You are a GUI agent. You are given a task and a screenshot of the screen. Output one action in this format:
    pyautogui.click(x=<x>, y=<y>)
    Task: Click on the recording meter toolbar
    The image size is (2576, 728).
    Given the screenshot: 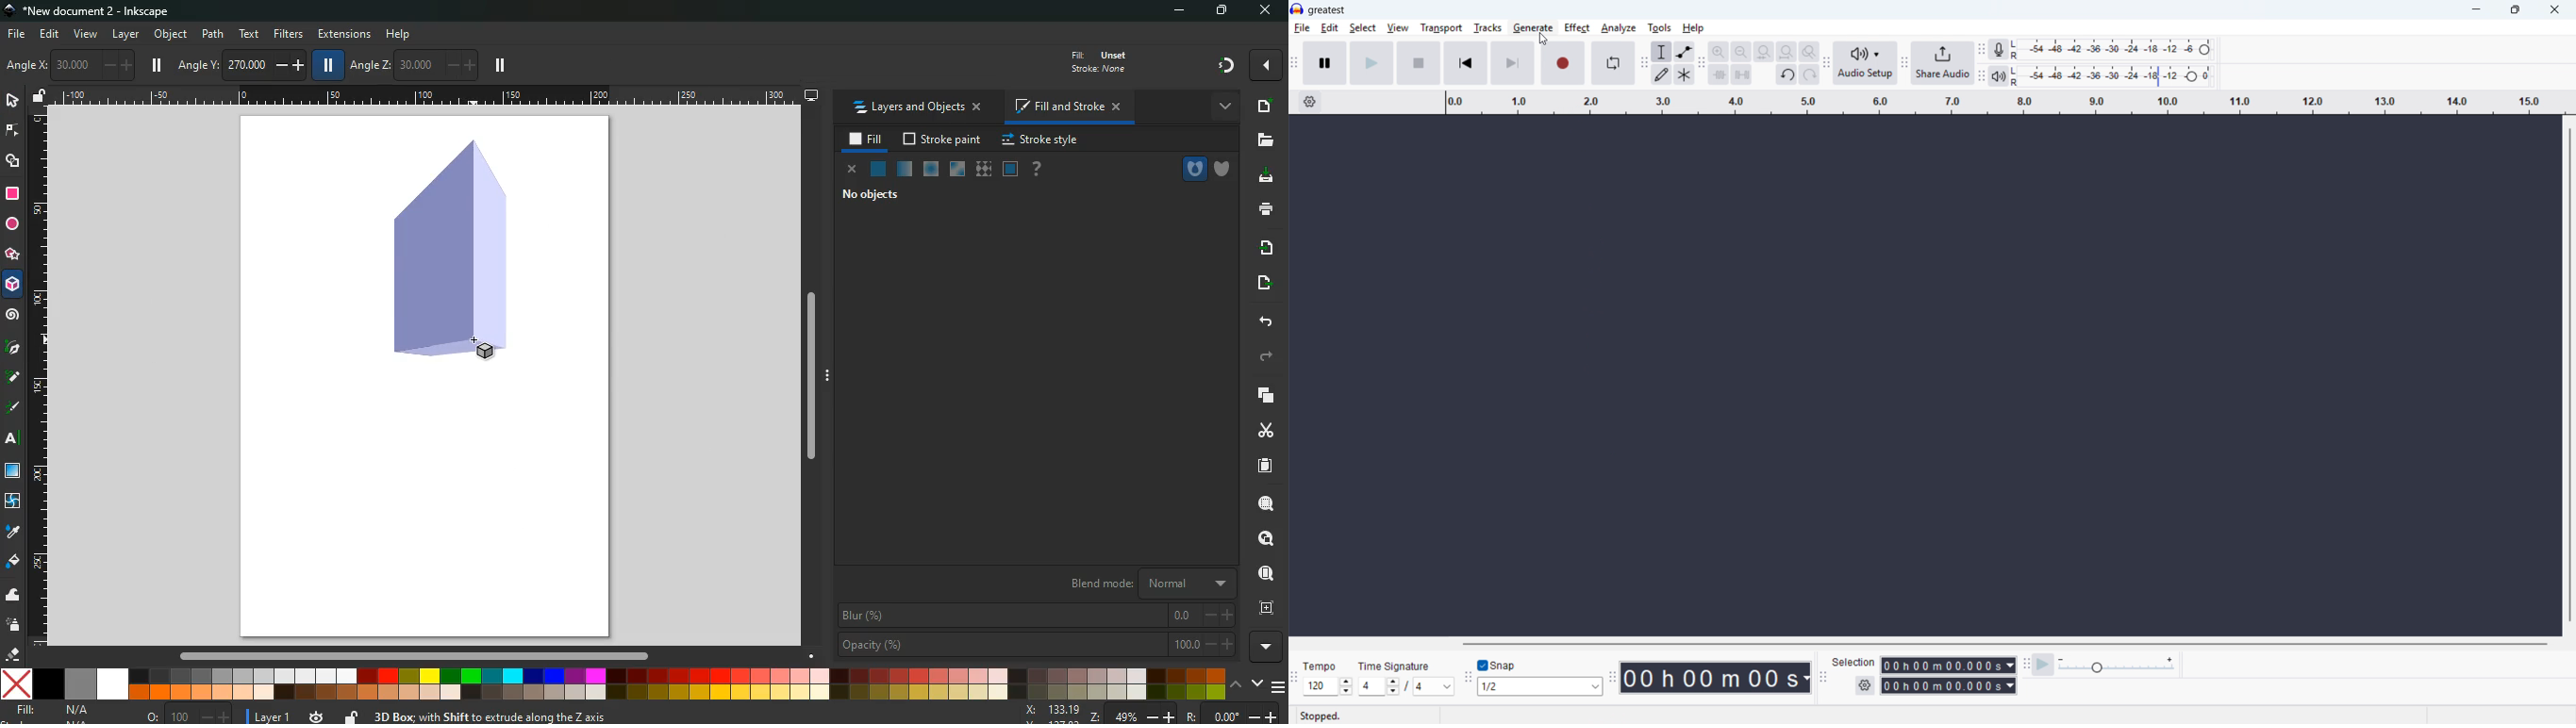 What is the action you would take?
    pyautogui.click(x=1981, y=50)
    